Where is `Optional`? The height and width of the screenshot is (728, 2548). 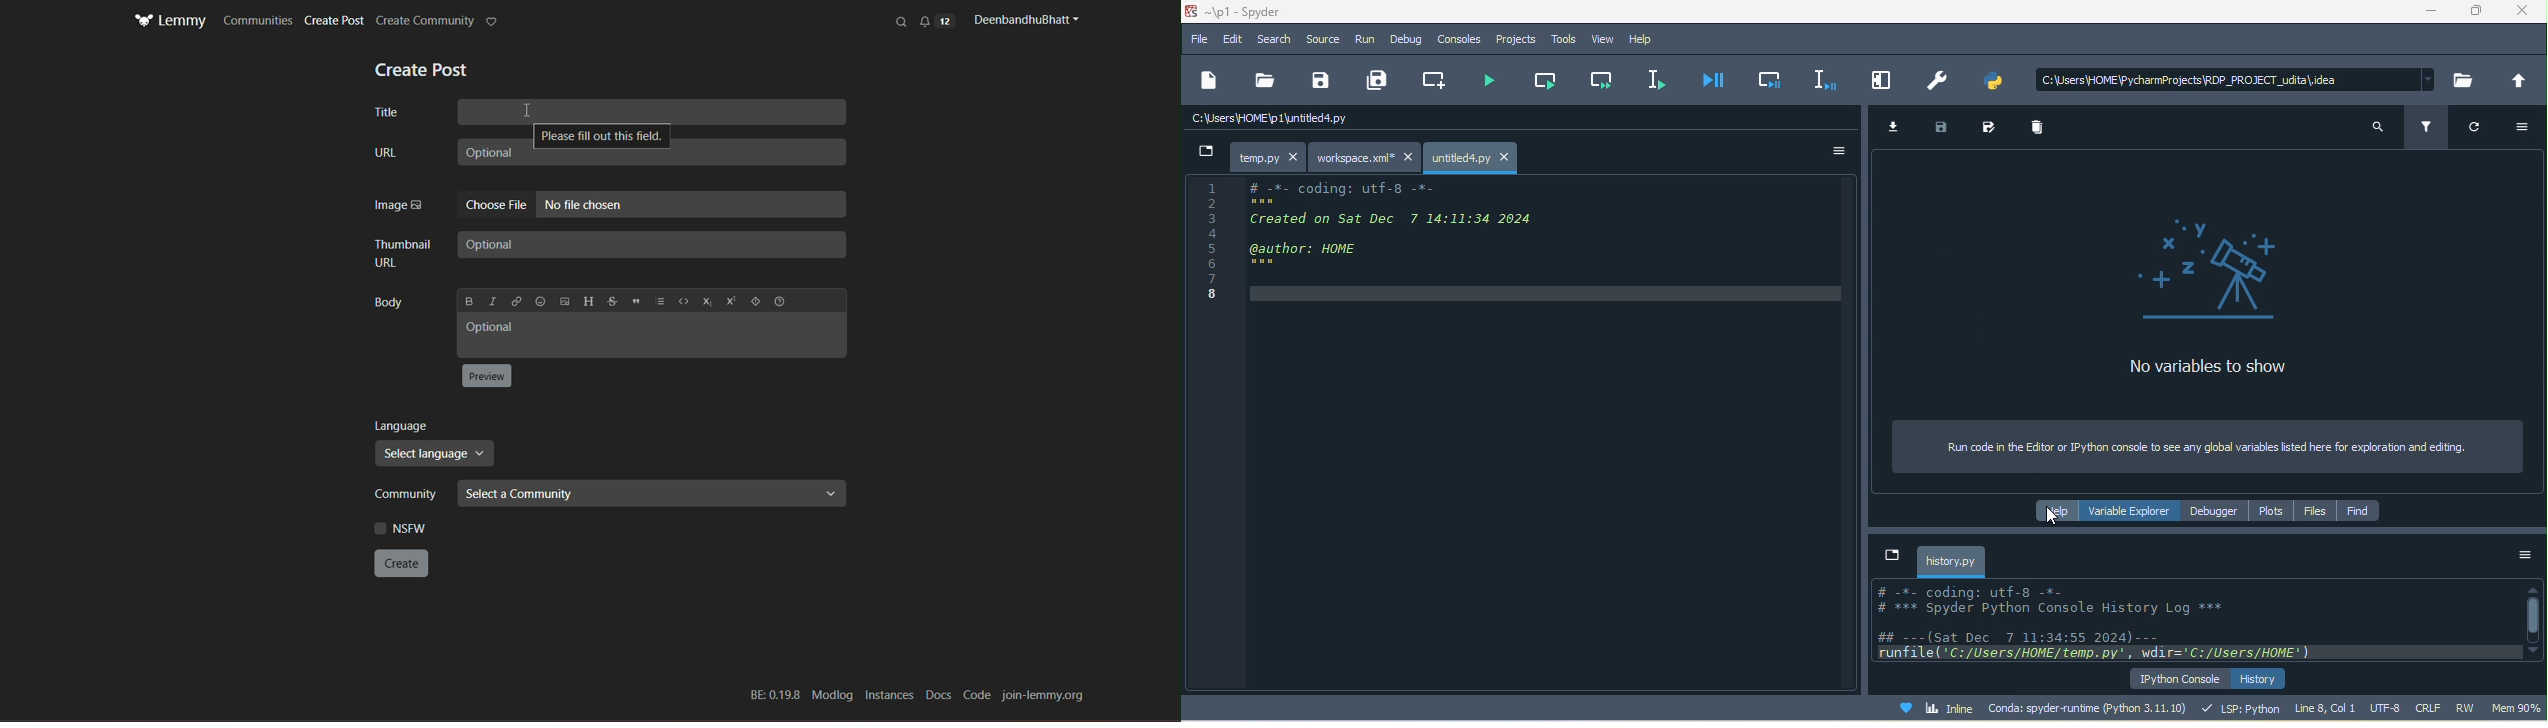
Optional is located at coordinates (653, 244).